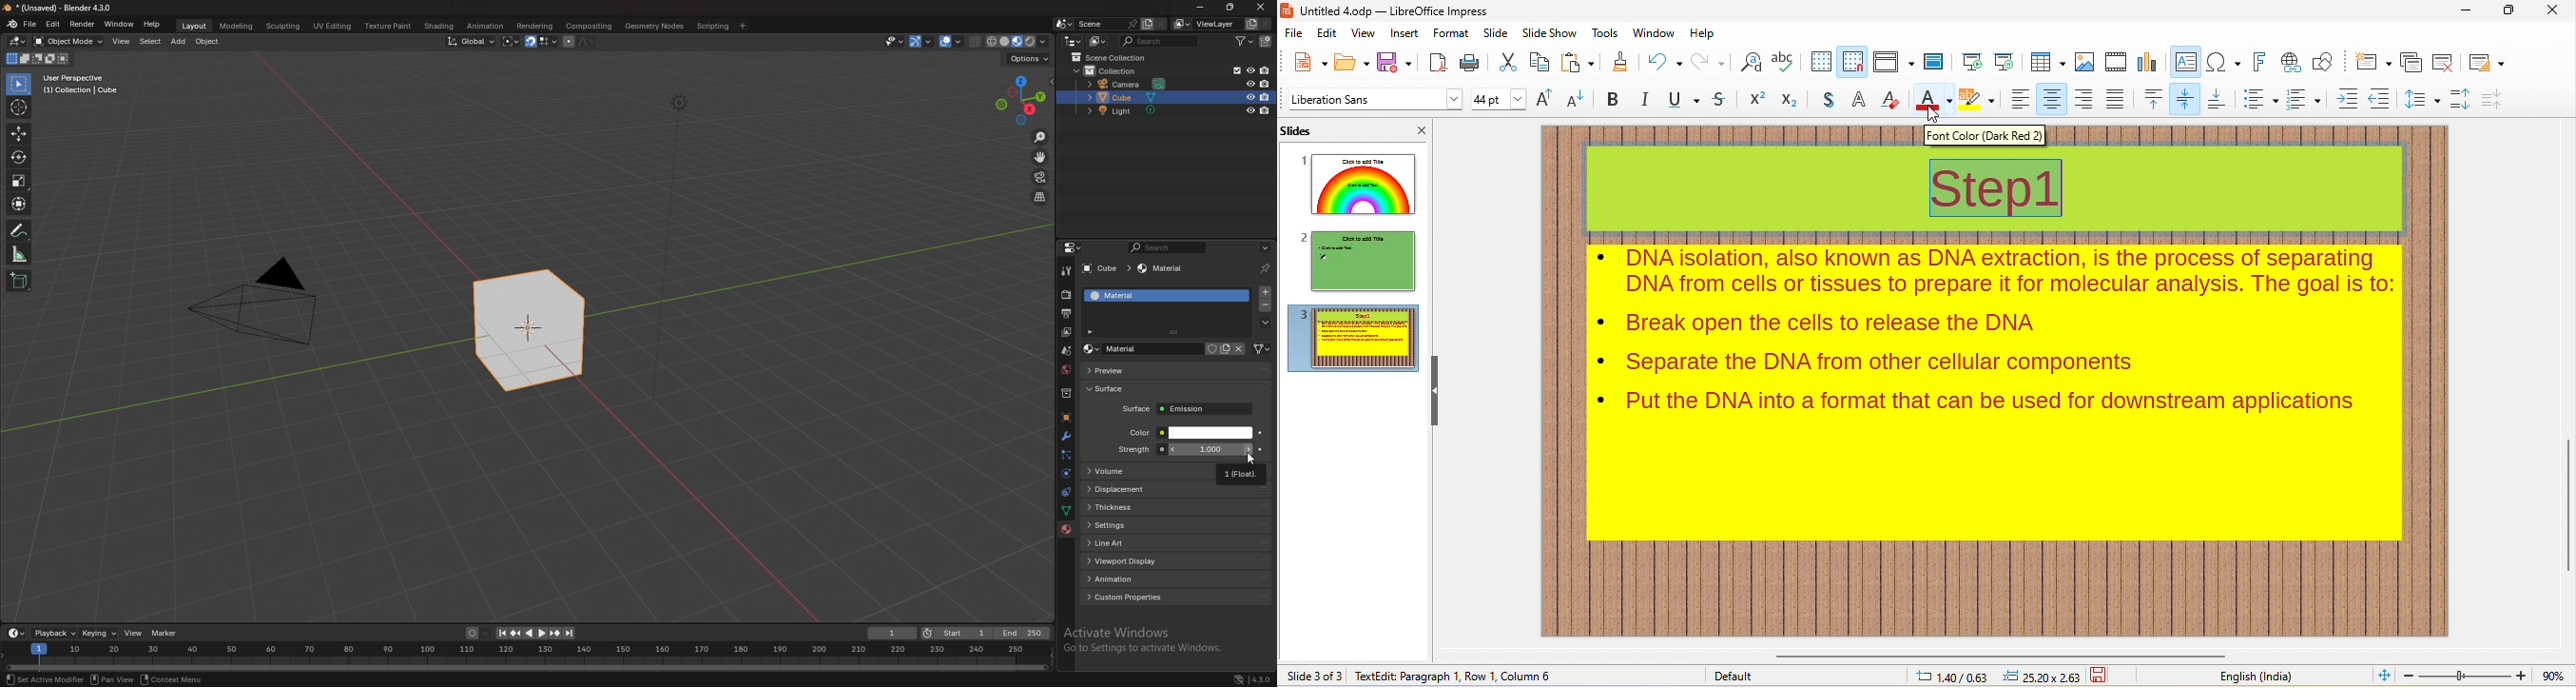 This screenshot has width=2576, height=700. What do you see at coordinates (1499, 99) in the screenshot?
I see `font size` at bounding box center [1499, 99].